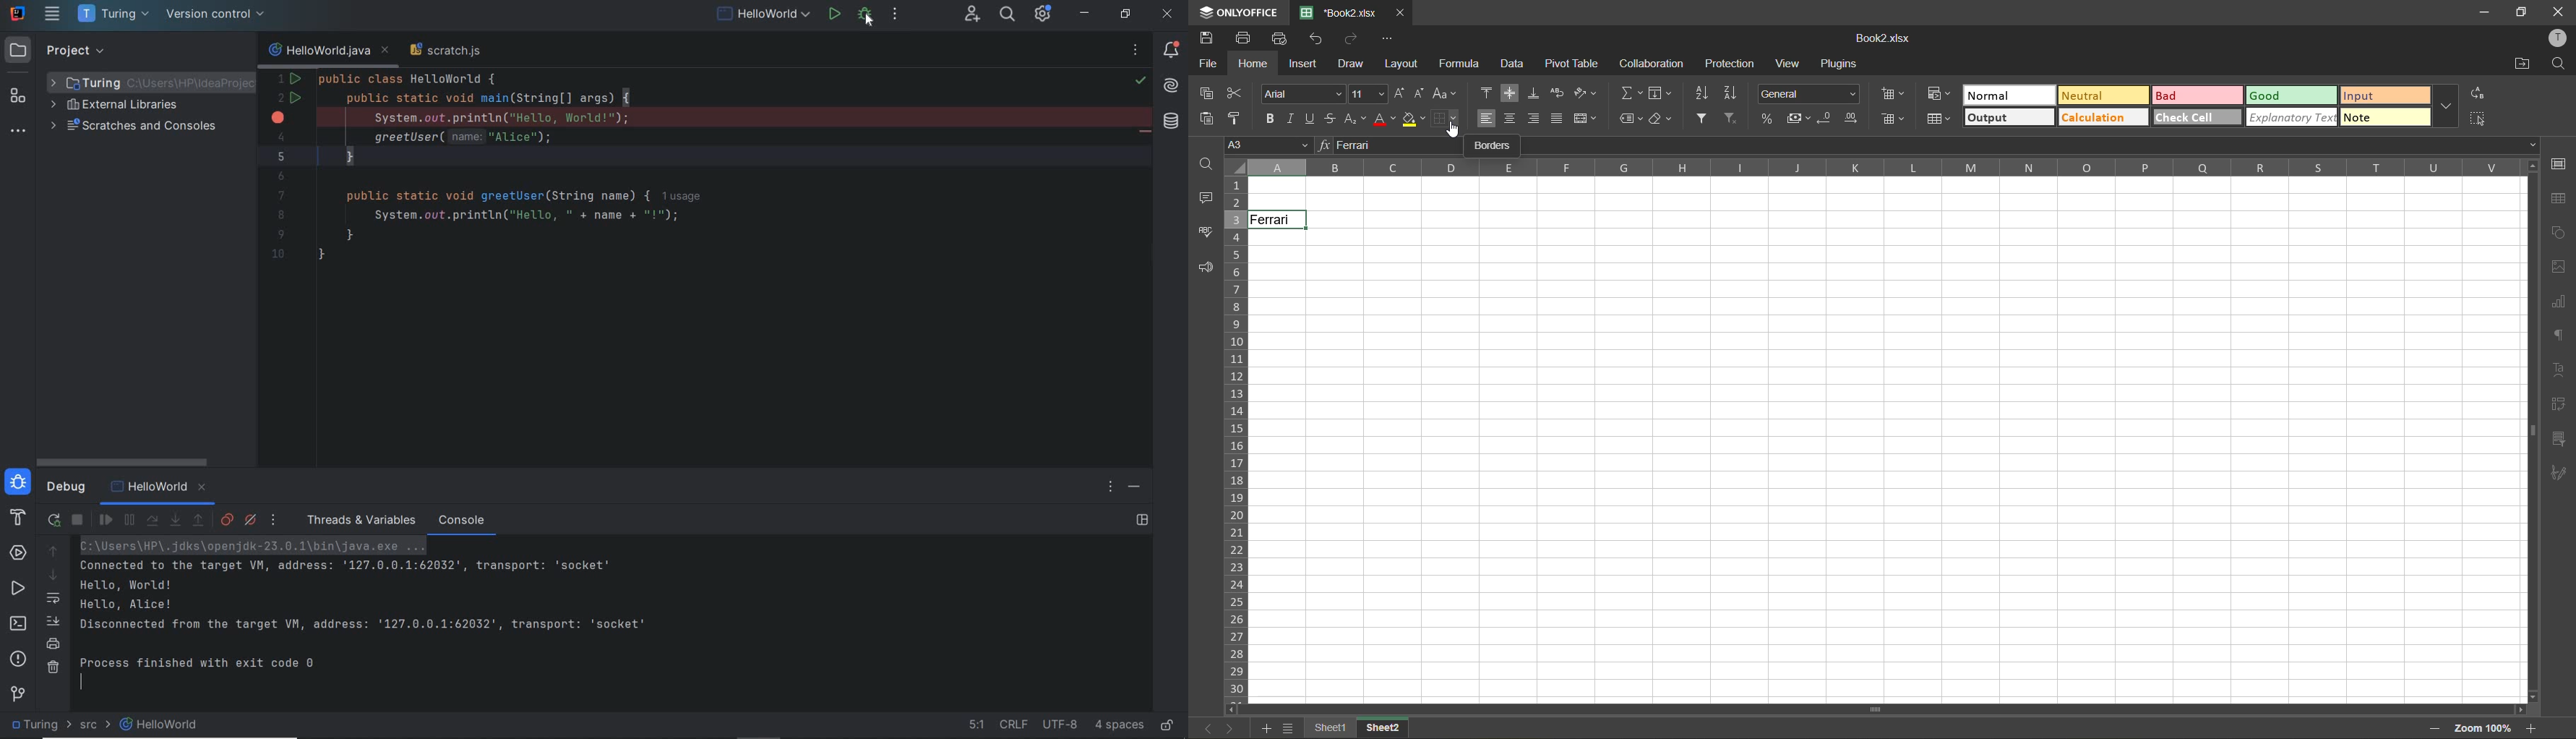  Describe the element at coordinates (674, 175) in the screenshot. I see `codes` at that location.